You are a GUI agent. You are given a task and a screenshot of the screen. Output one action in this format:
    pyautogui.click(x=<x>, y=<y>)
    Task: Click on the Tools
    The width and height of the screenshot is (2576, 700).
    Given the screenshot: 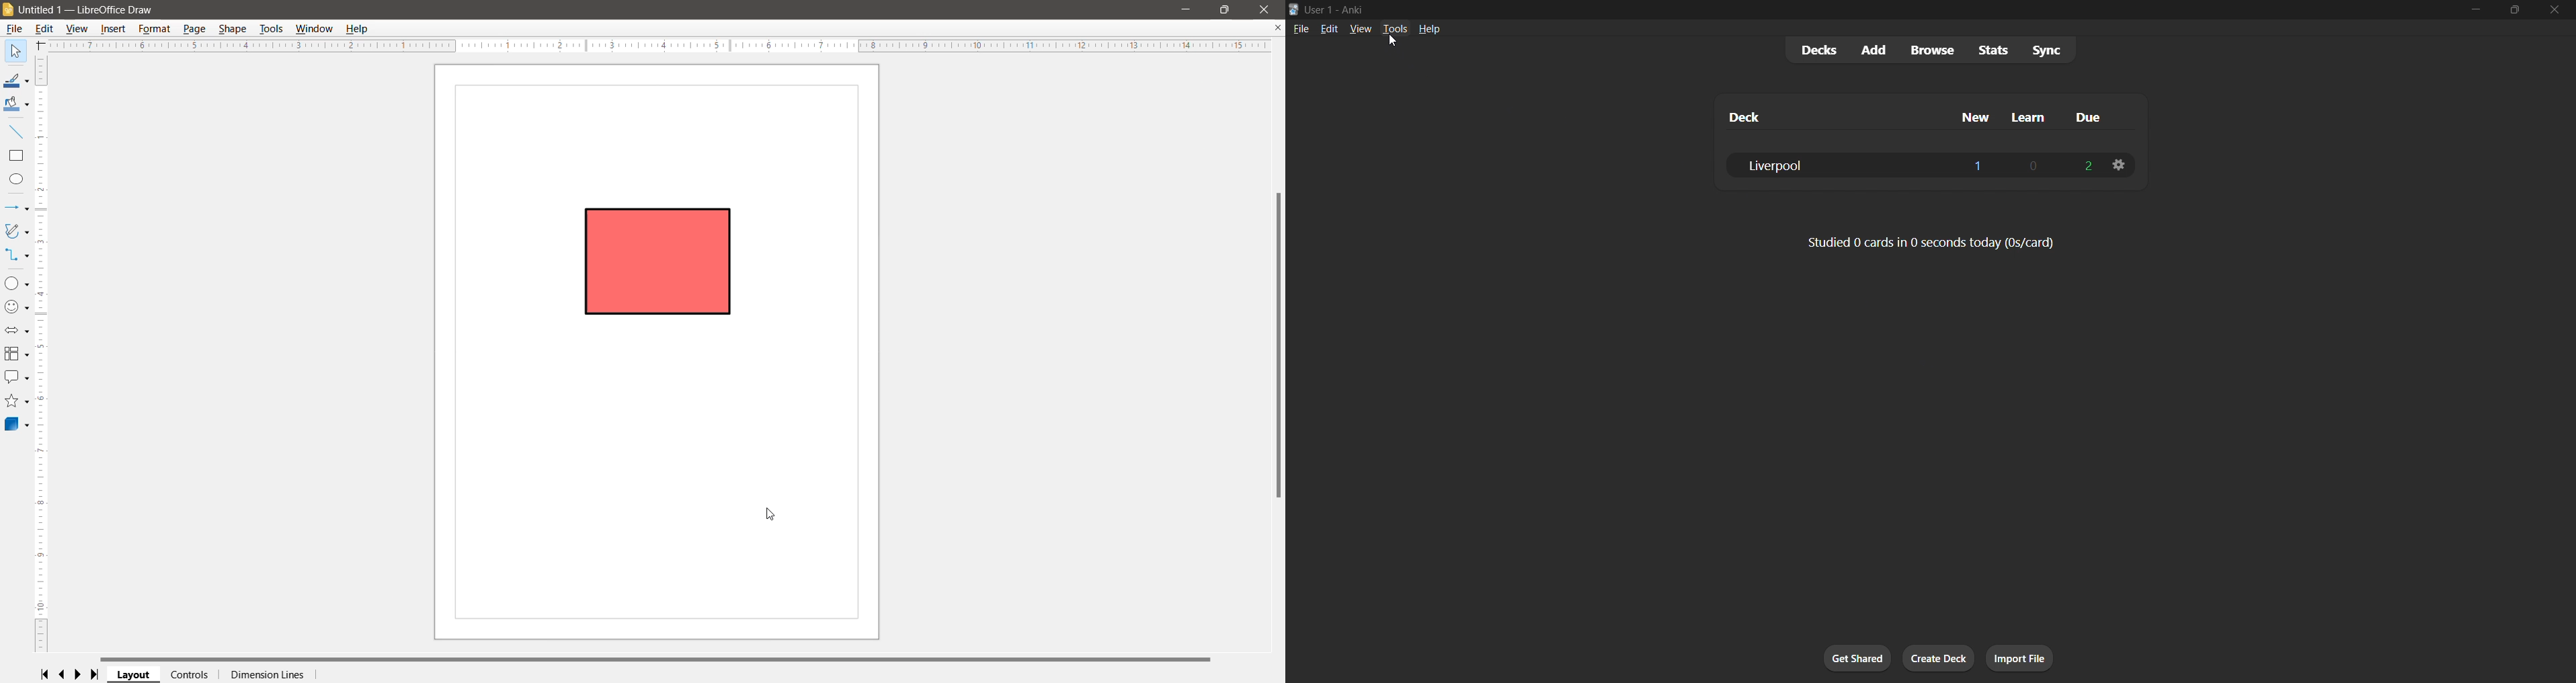 What is the action you would take?
    pyautogui.click(x=271, y=29)
    